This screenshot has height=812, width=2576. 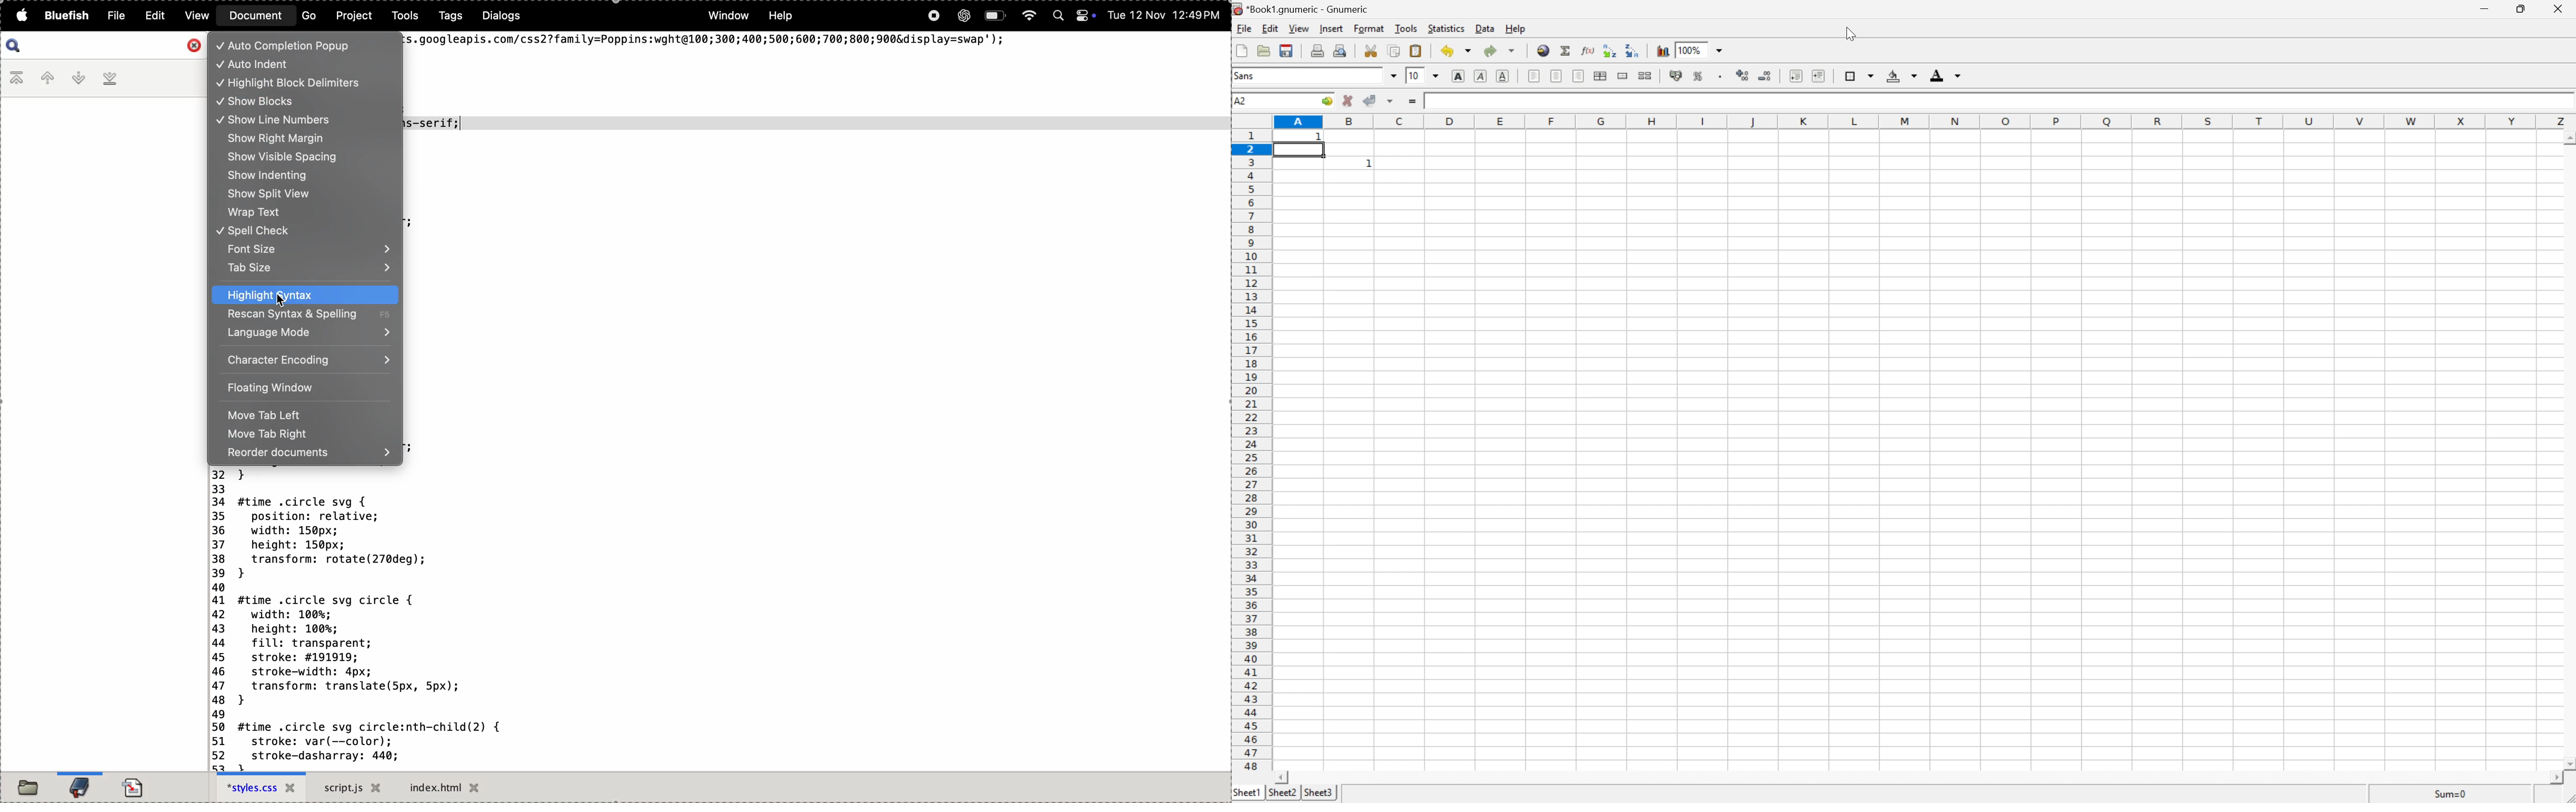 I want to click on rescan syntax and spelling, so click(x=304, y=315).